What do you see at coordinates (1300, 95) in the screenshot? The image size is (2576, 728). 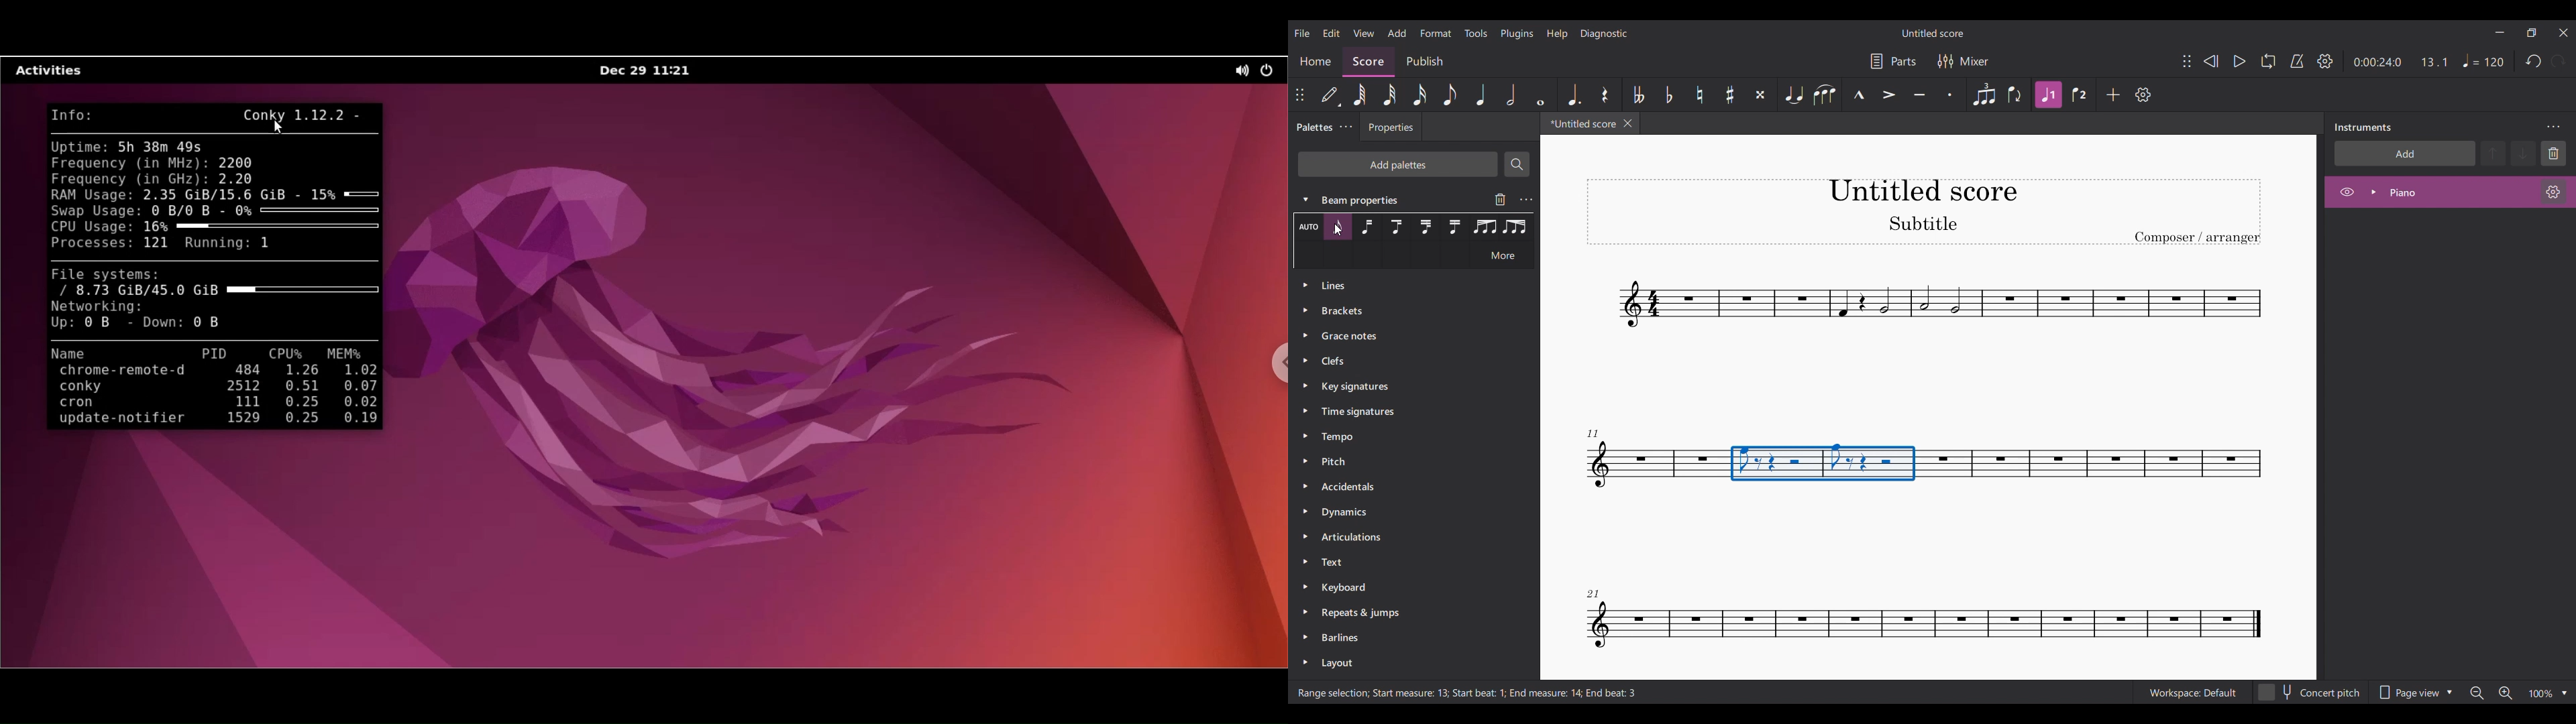 I see `Change position of toolbar` at bounding box center [1300, 95].